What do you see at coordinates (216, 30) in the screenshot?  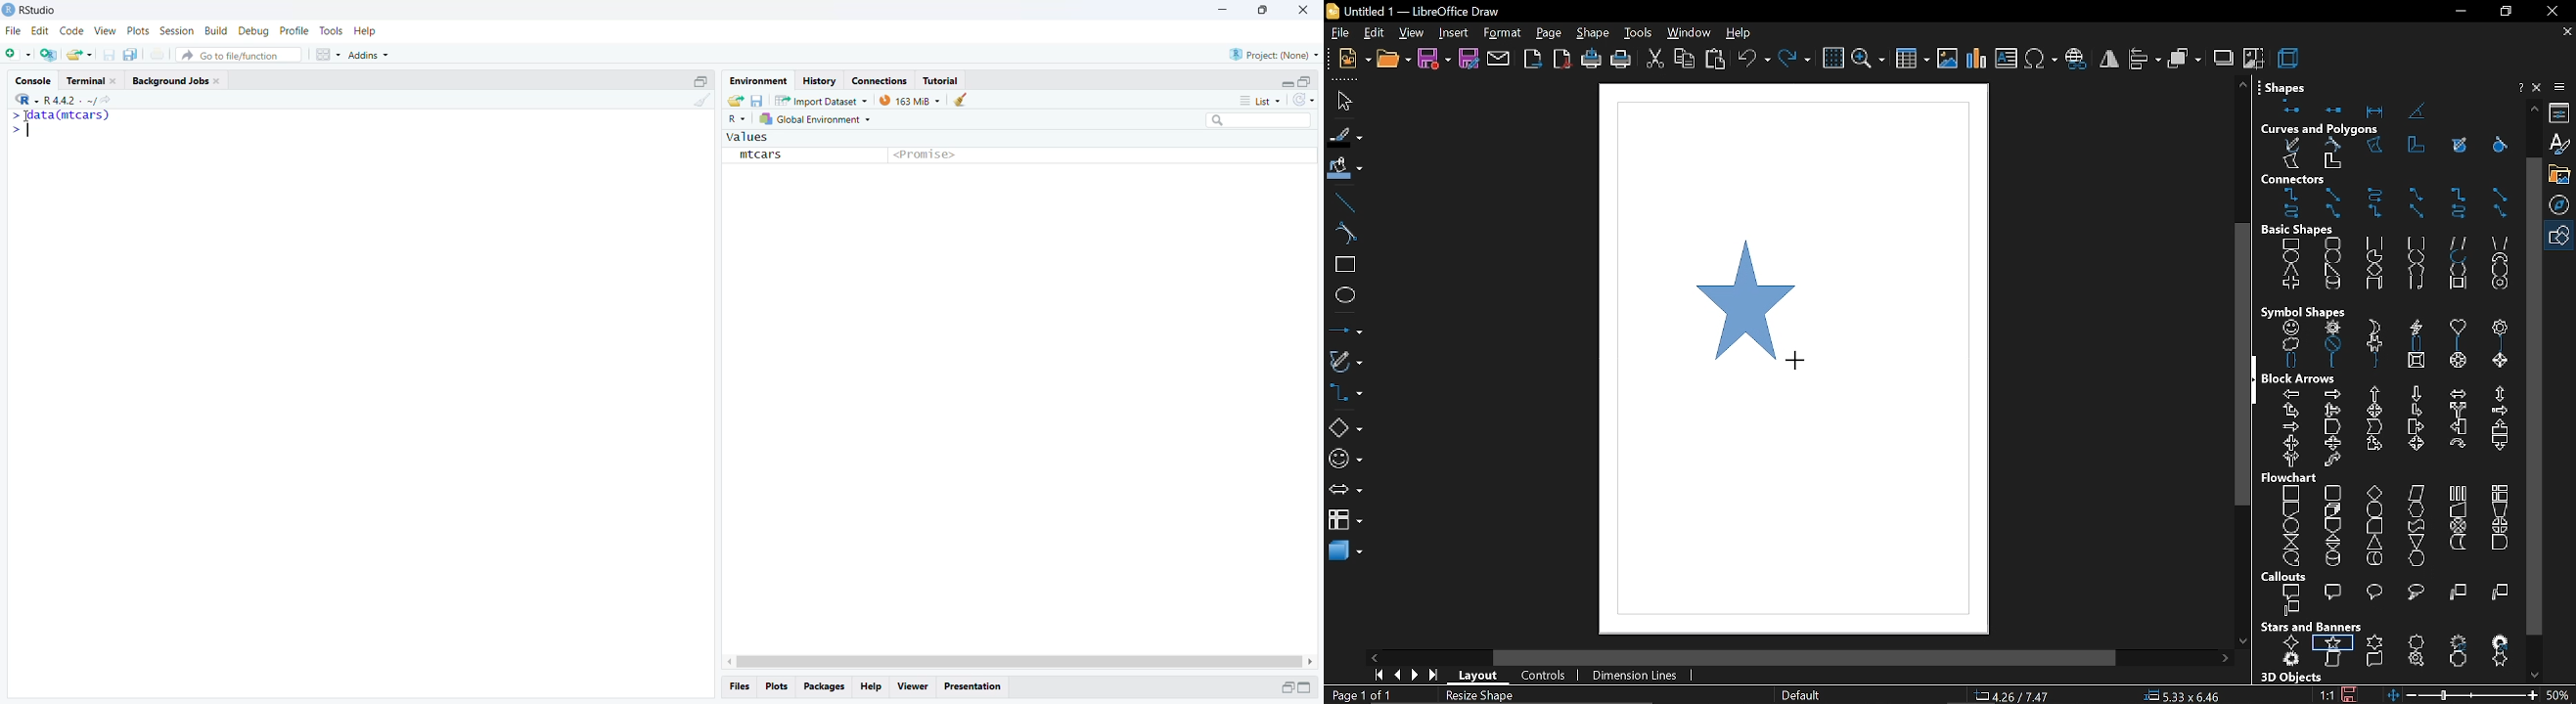 I see `build` at bounding box center [216, 30].